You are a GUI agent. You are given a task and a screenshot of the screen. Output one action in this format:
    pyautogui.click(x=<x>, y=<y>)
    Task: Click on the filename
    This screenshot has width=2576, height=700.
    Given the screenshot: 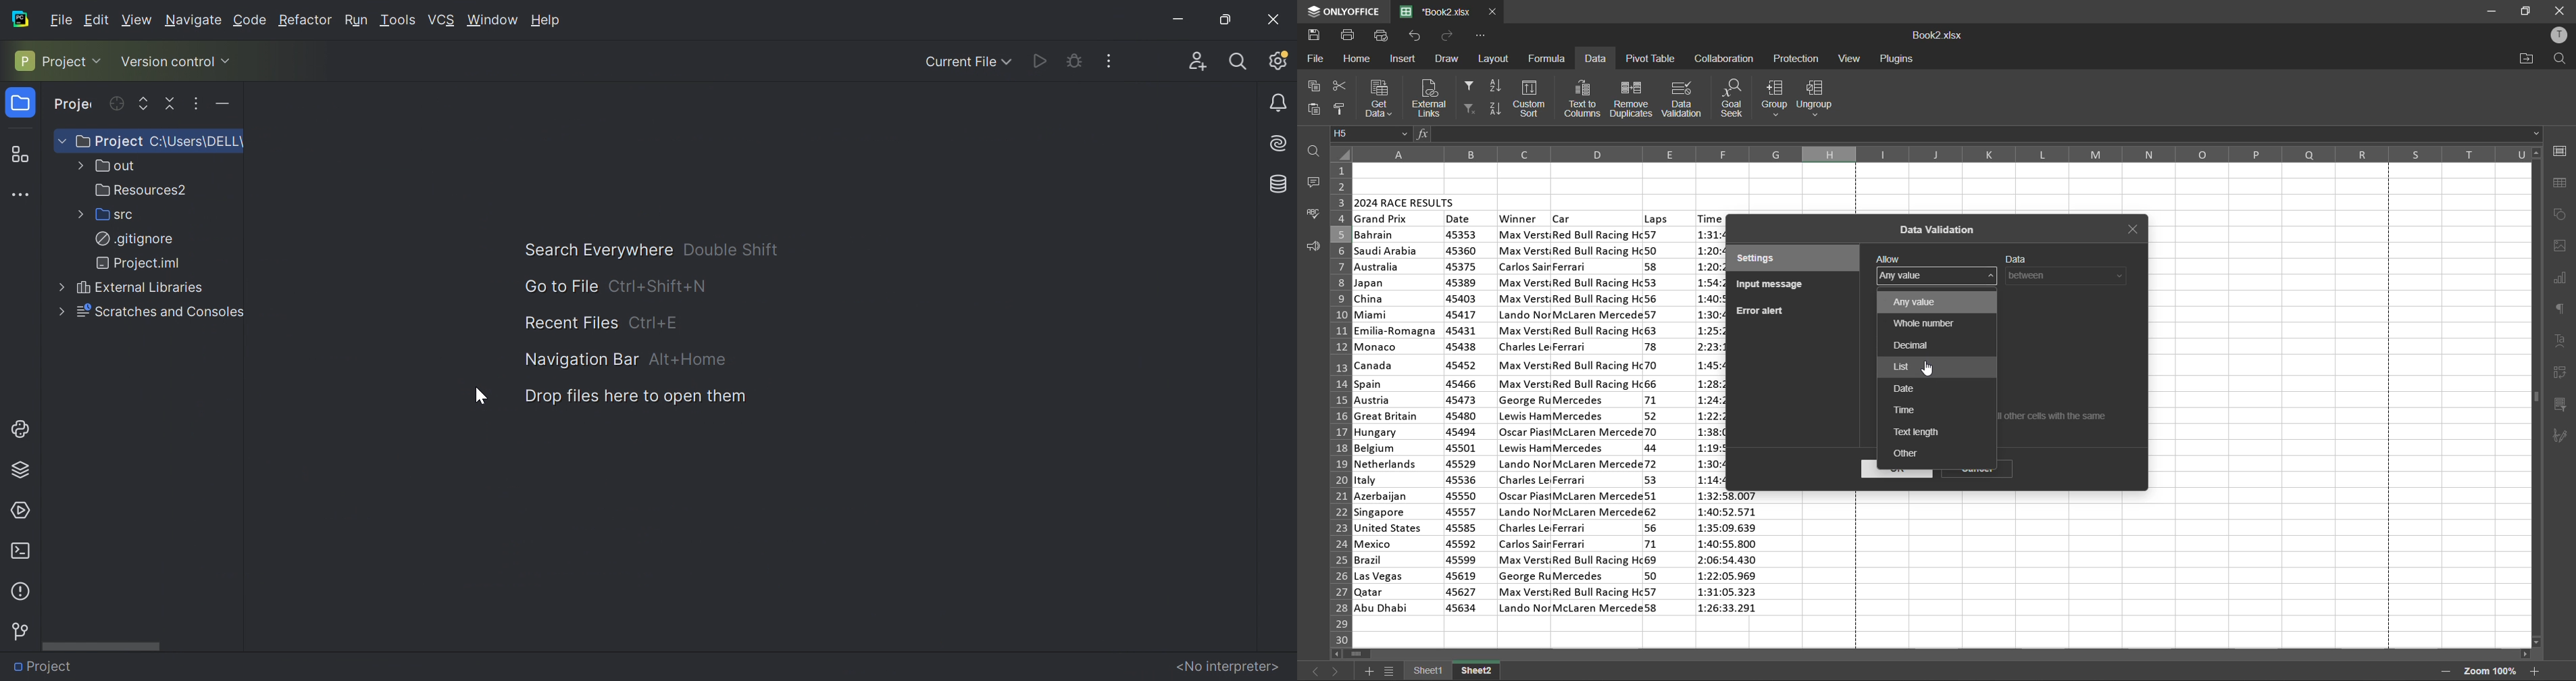 What is the action you would take?
    pyautogui.click(x=1440, y=11)
    